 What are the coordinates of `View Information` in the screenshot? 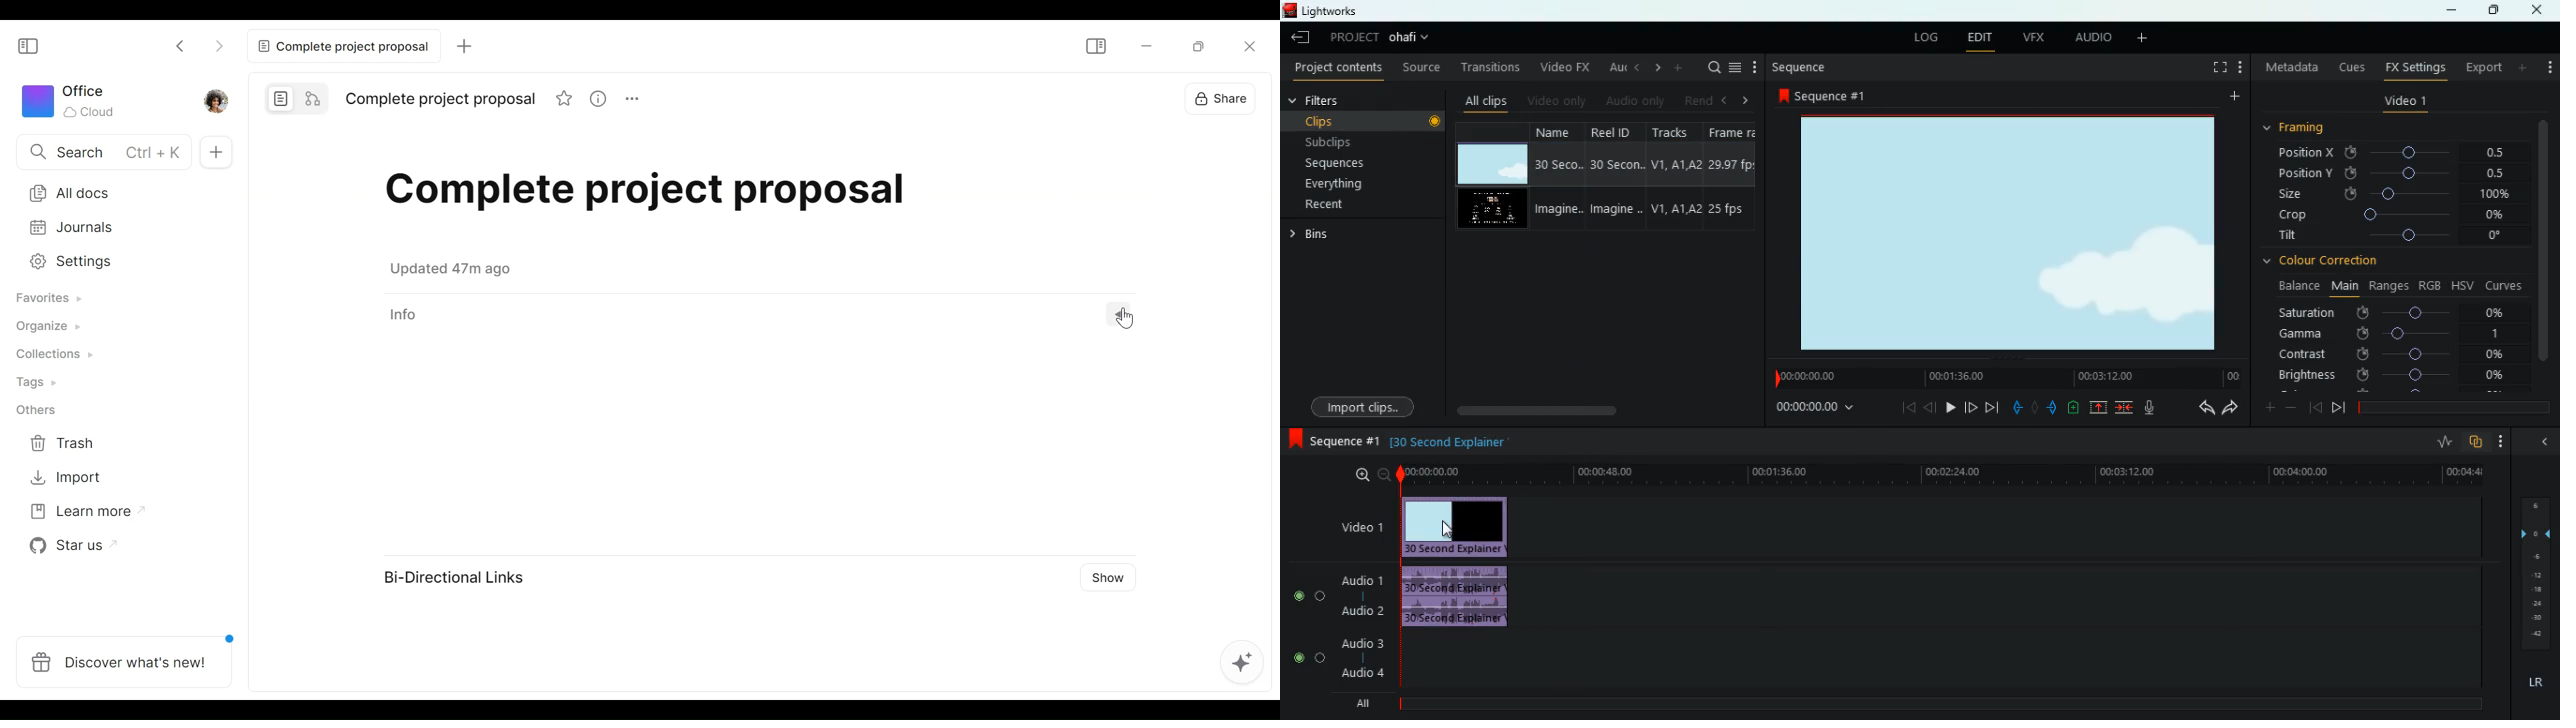 It's located at (597, 98).